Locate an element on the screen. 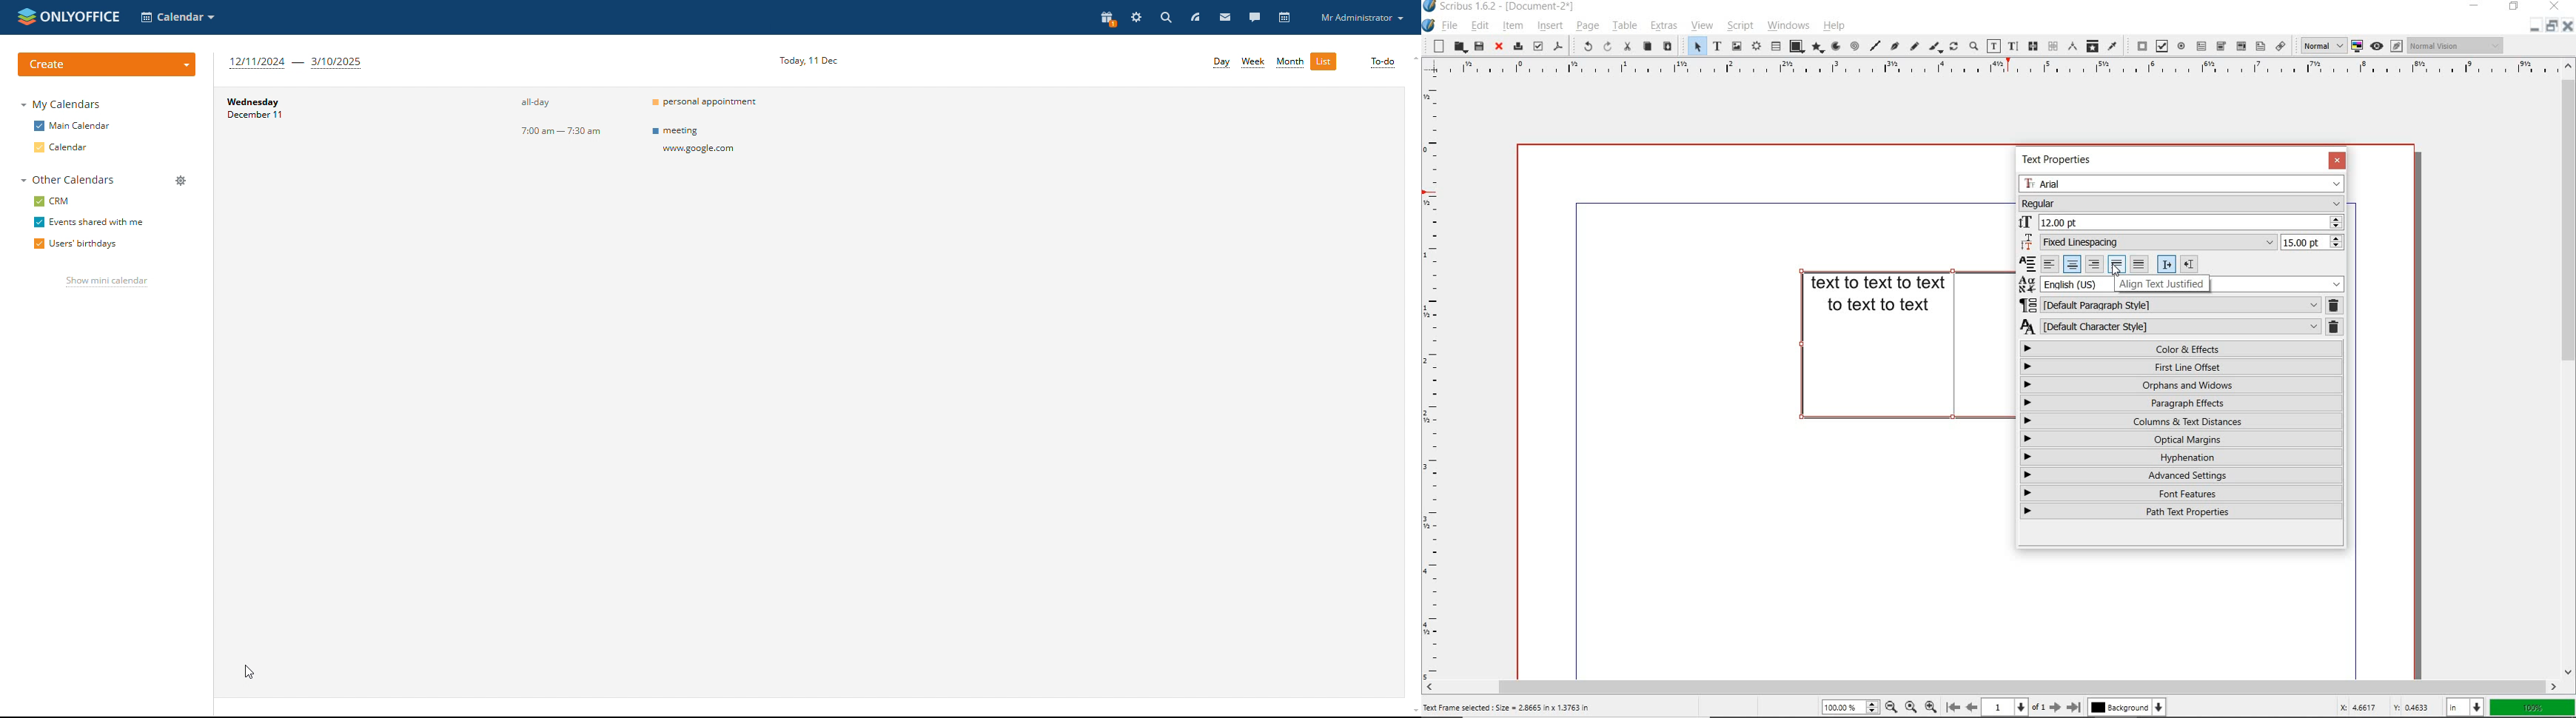 The image size is (2576, 728). view is located at coordinates (1701, 25).